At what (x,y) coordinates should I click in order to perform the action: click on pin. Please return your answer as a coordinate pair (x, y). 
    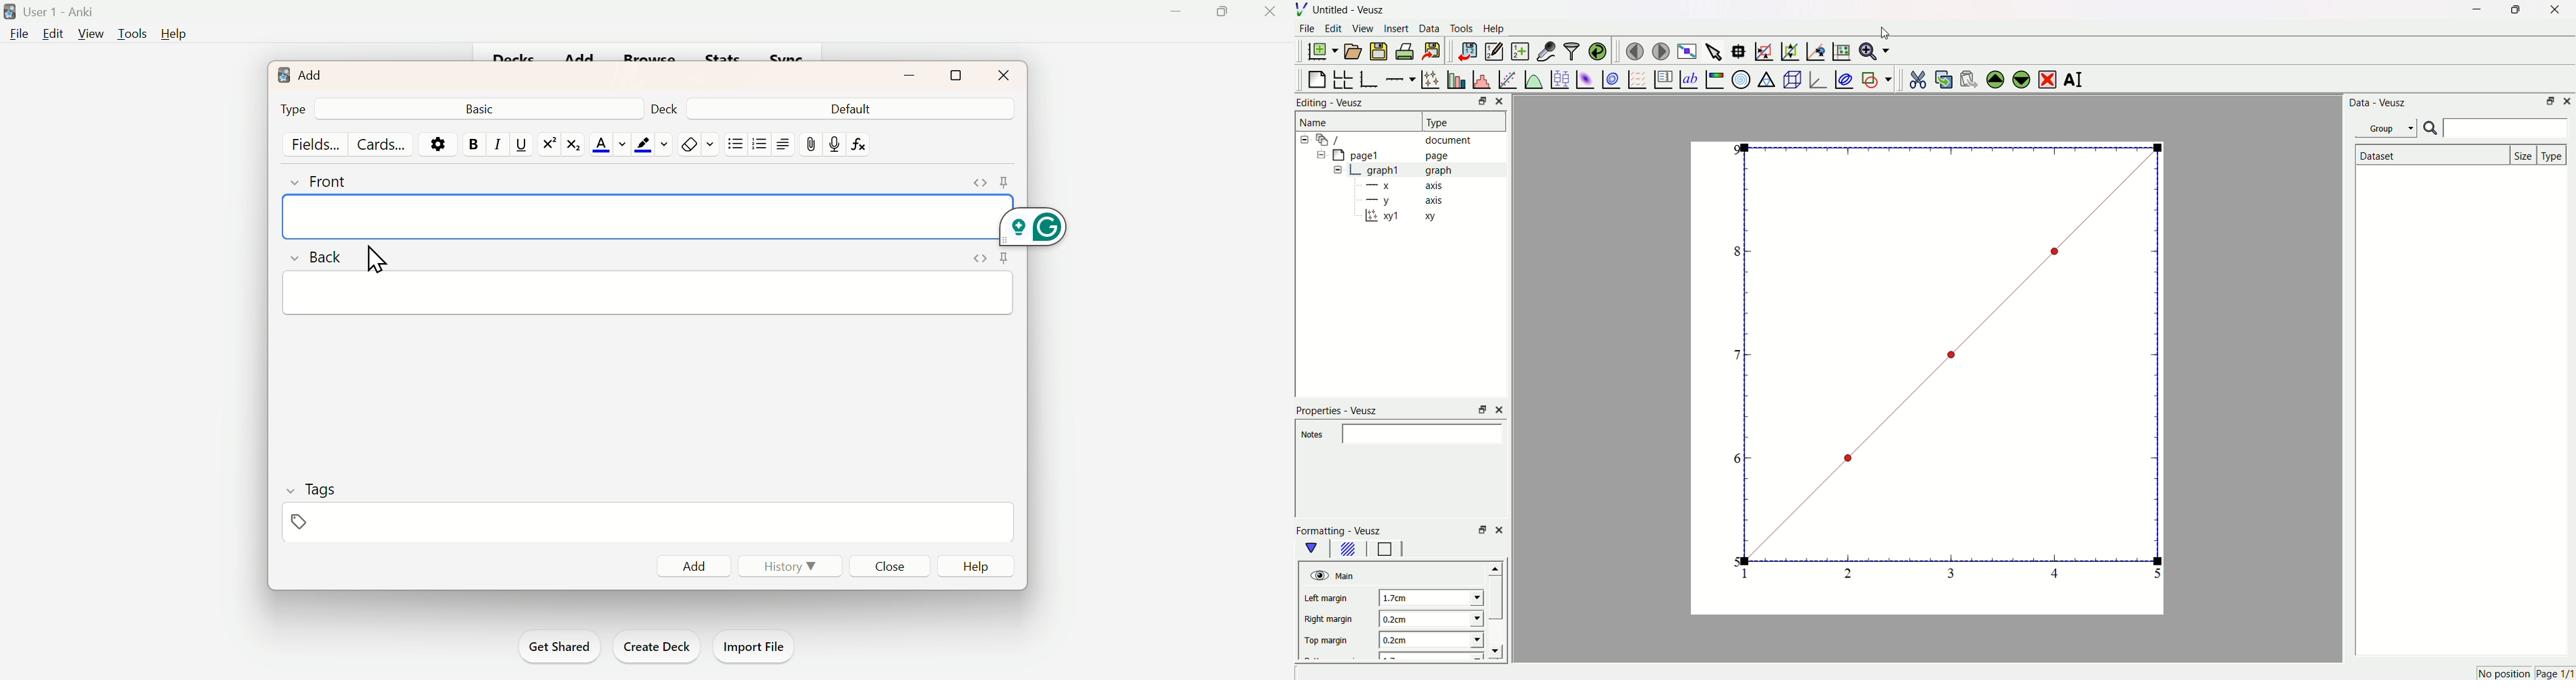
    Looking at the image, I should click on (1006, 181).